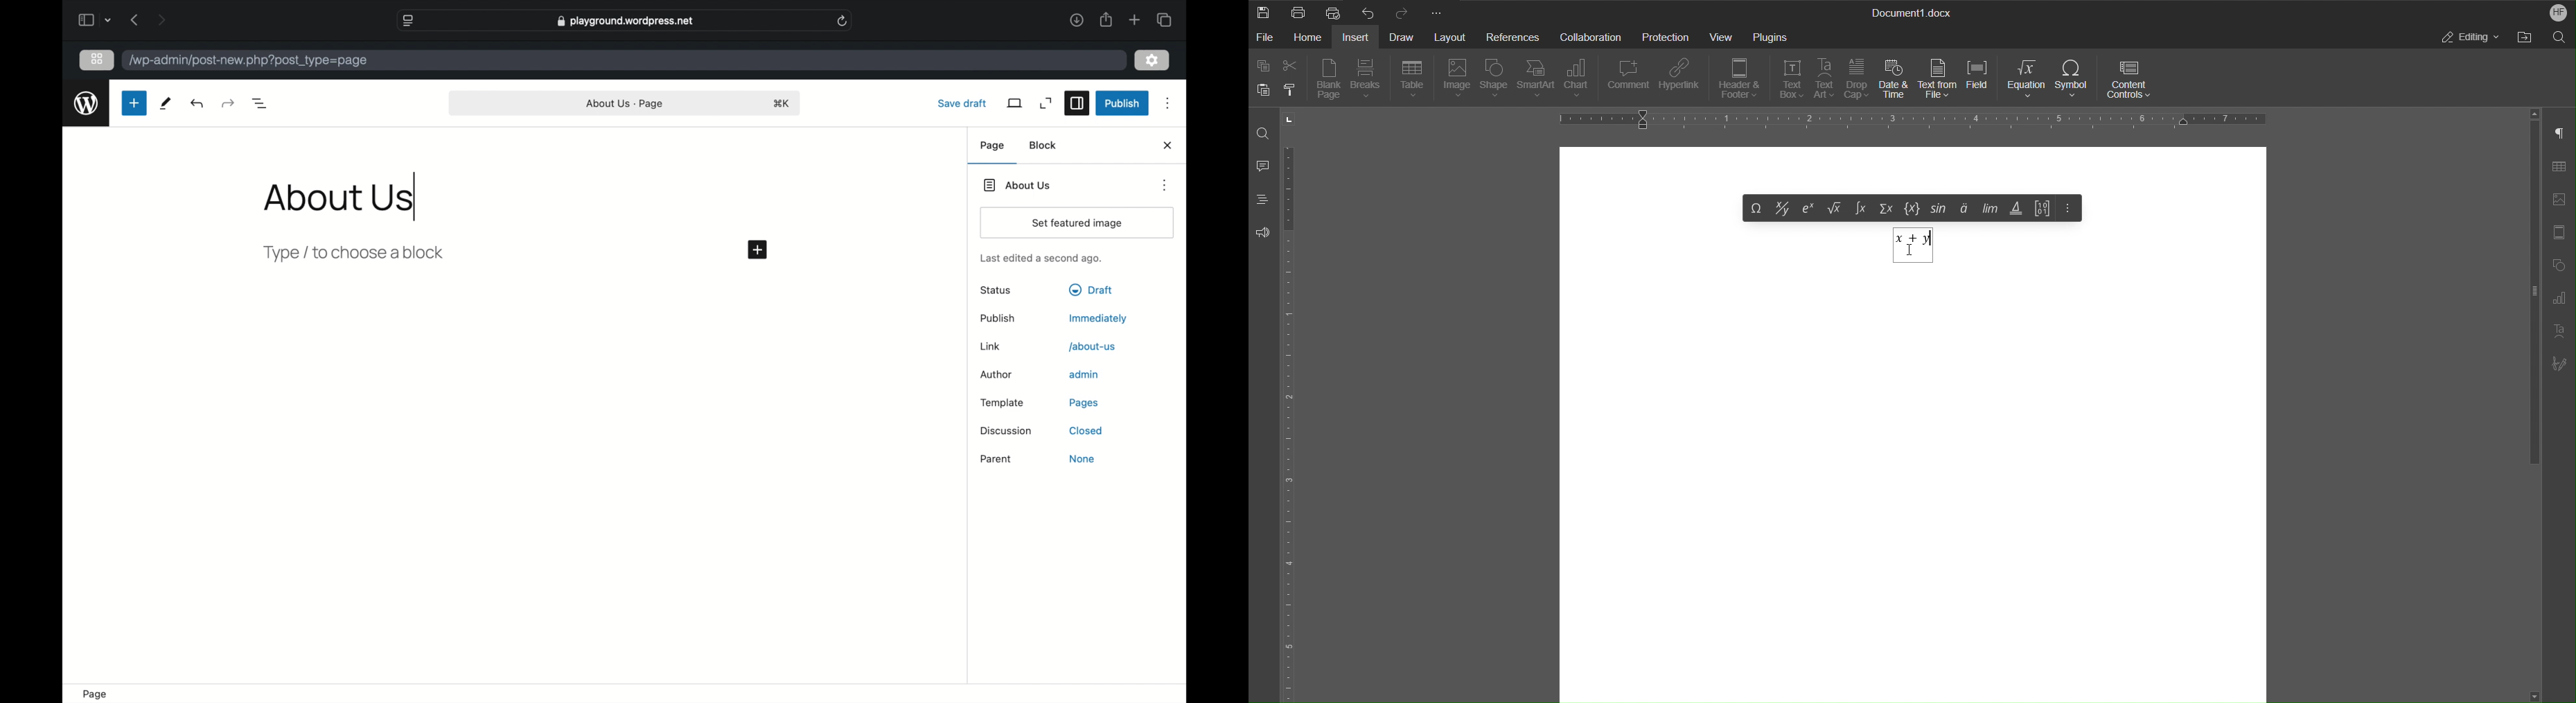 This screenshot has height=728, width=2576. What do you see at coordinates (85, 20) in the screenshot?
I see `show sidebar` at bounding box center [85, 20].